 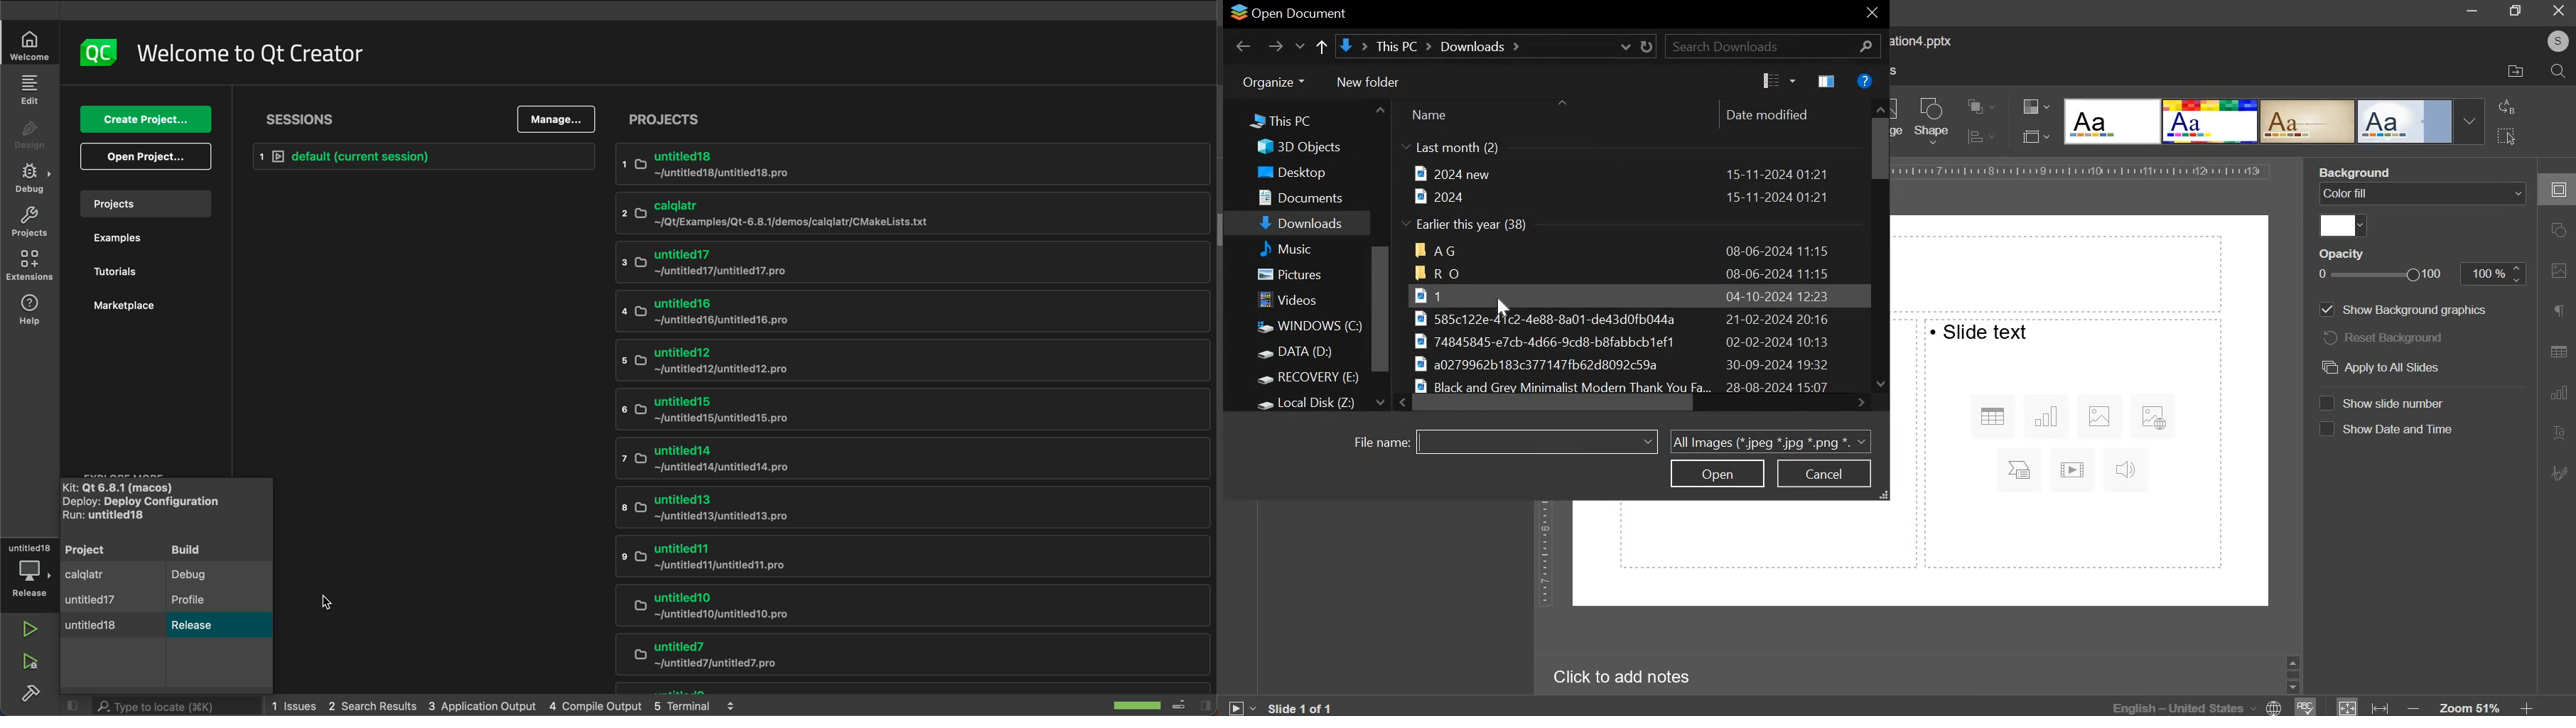 I want to click on projects, so click(x=144, y=205).